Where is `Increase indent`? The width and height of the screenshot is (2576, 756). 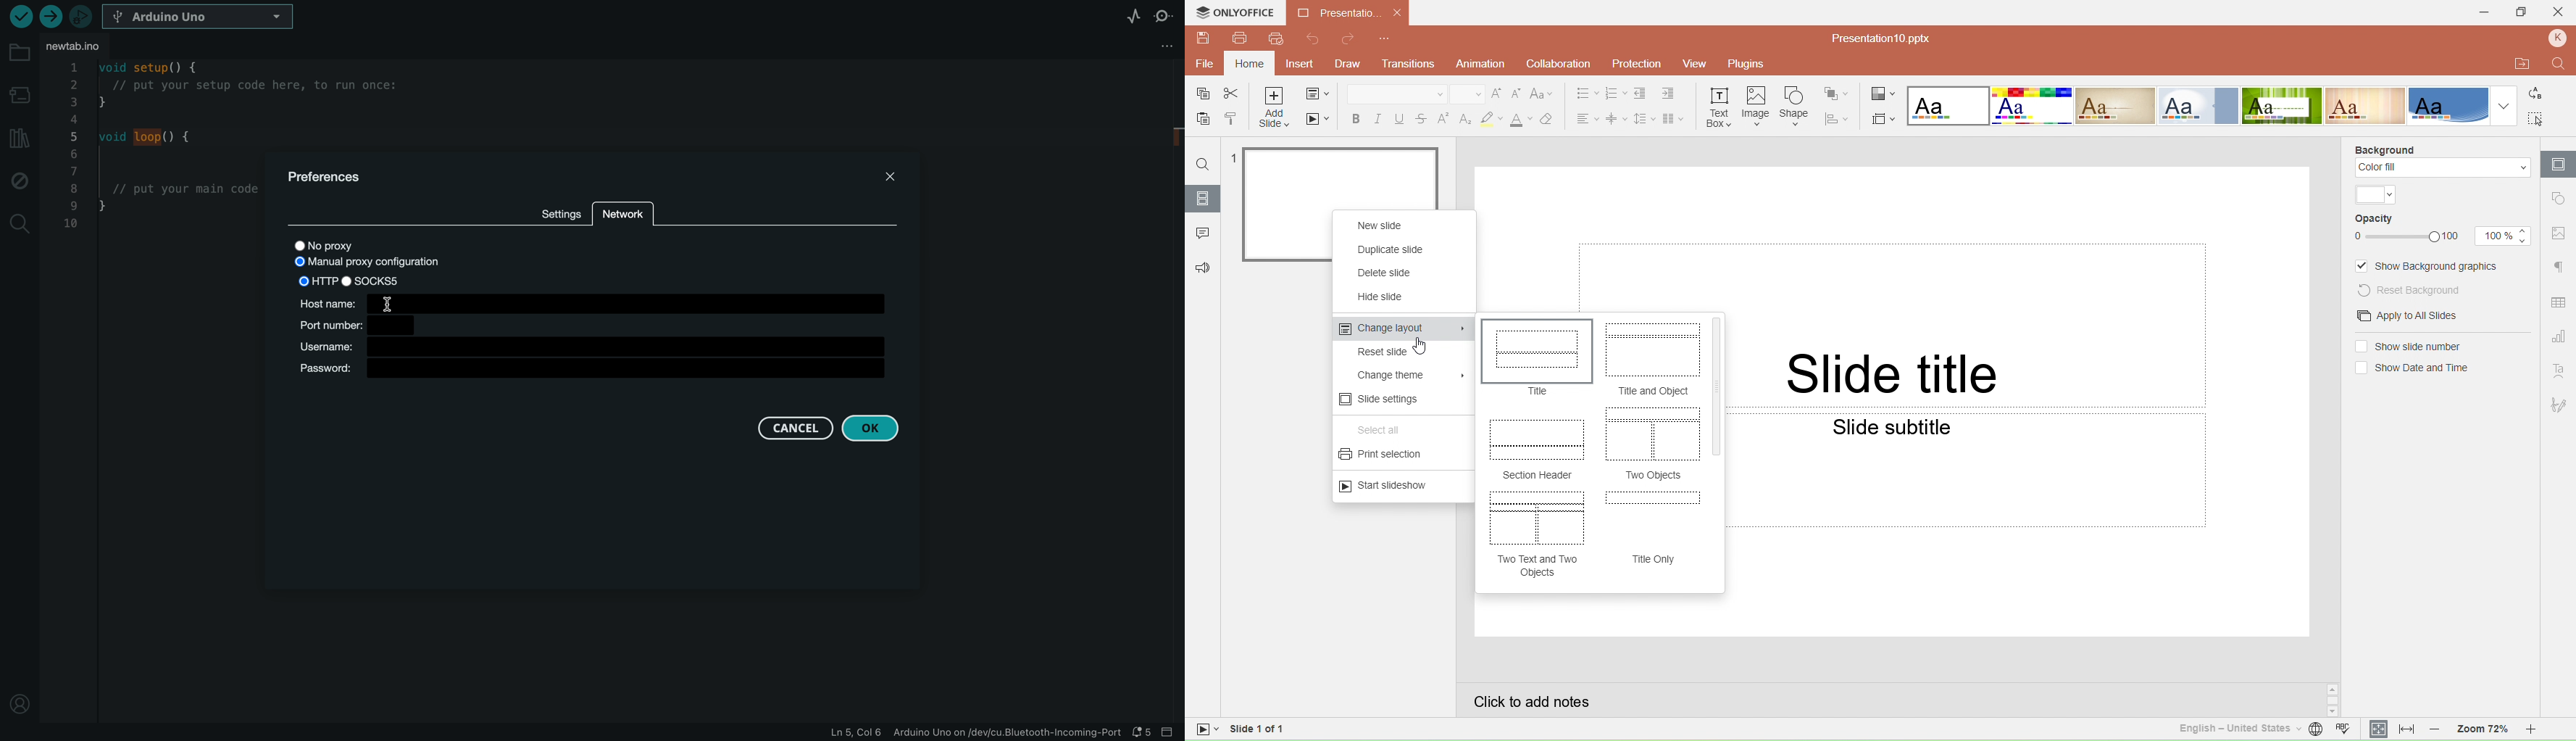
Increase indent is located at coordinates (1670, 95).